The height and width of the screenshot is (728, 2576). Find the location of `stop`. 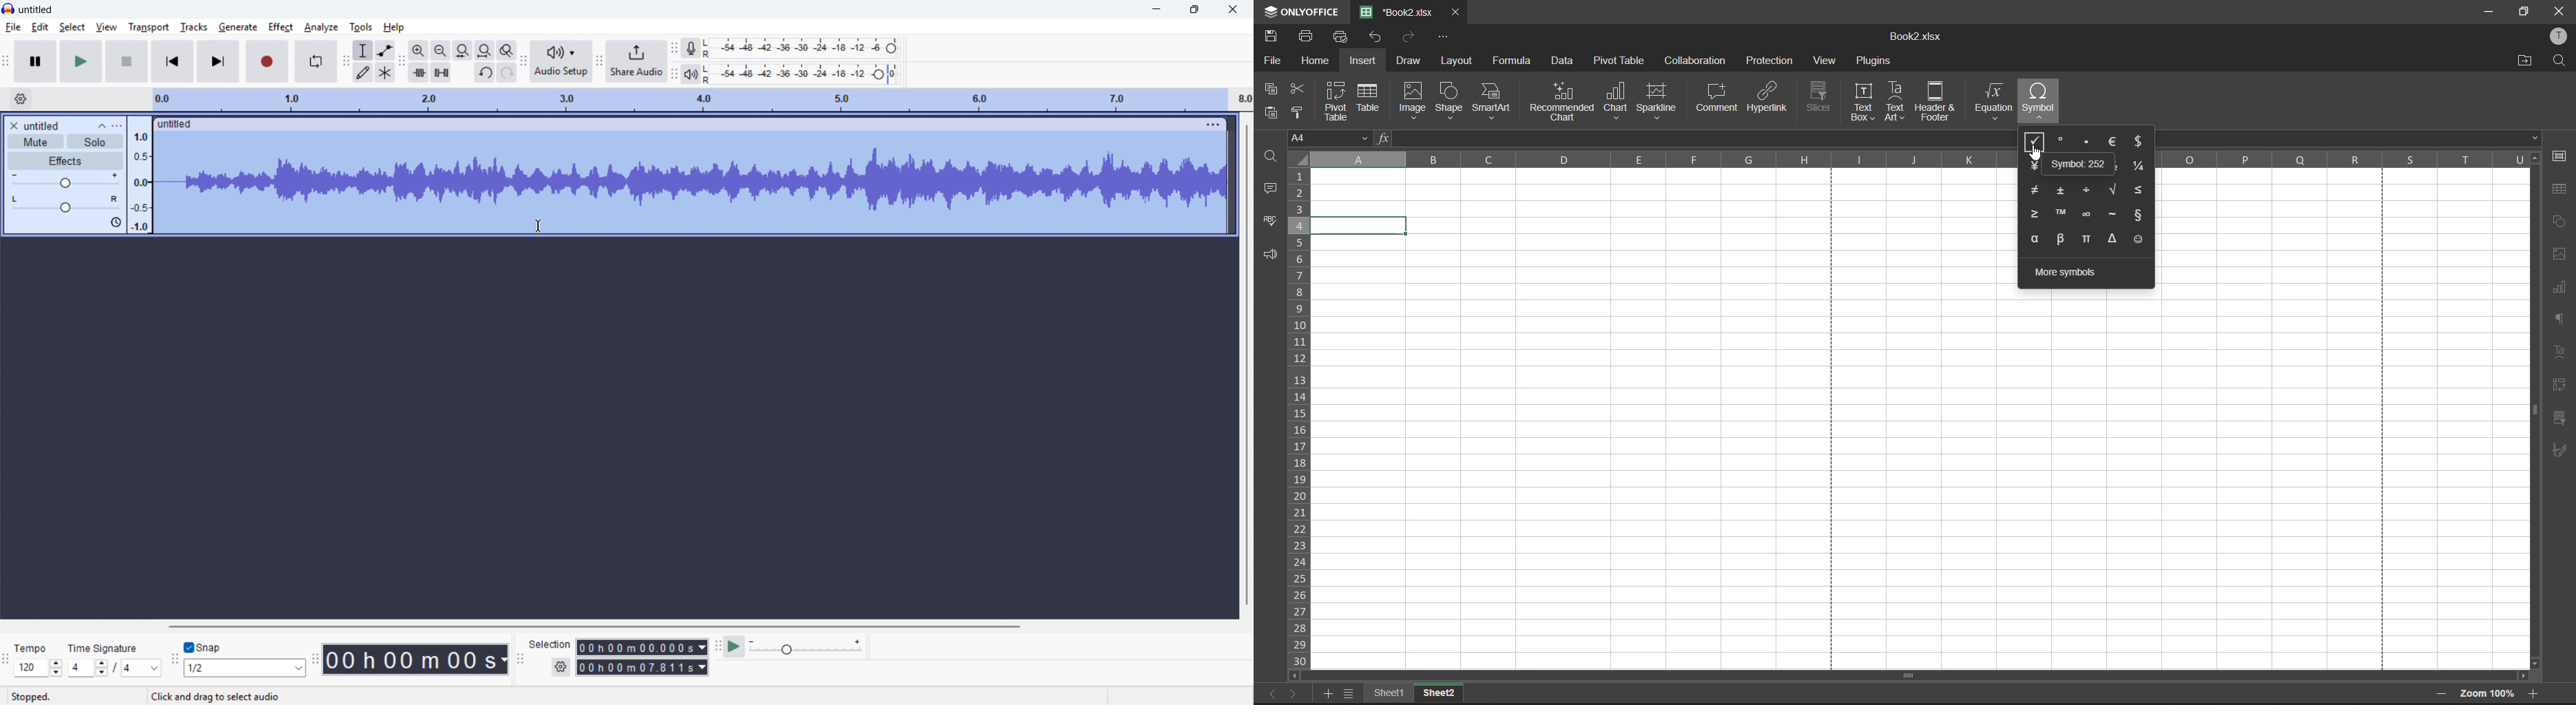

stop is located at coordinates (127, 61).